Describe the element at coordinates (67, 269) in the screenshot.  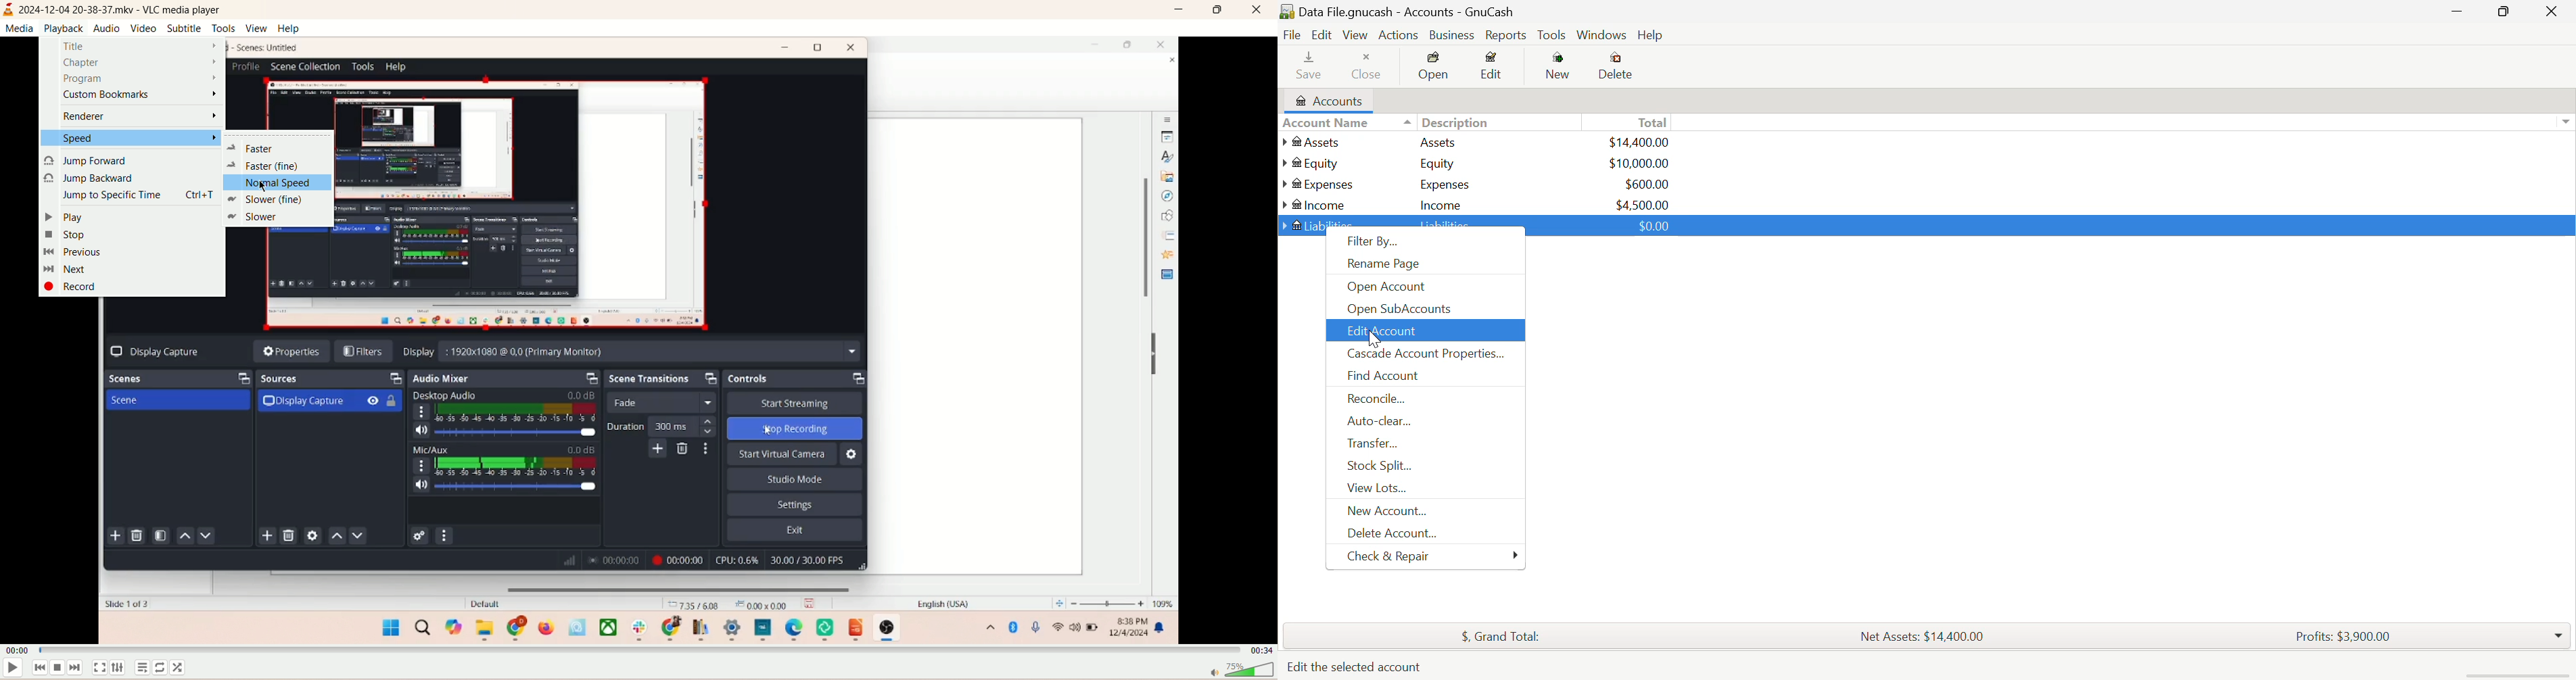
I see `next` at that location.